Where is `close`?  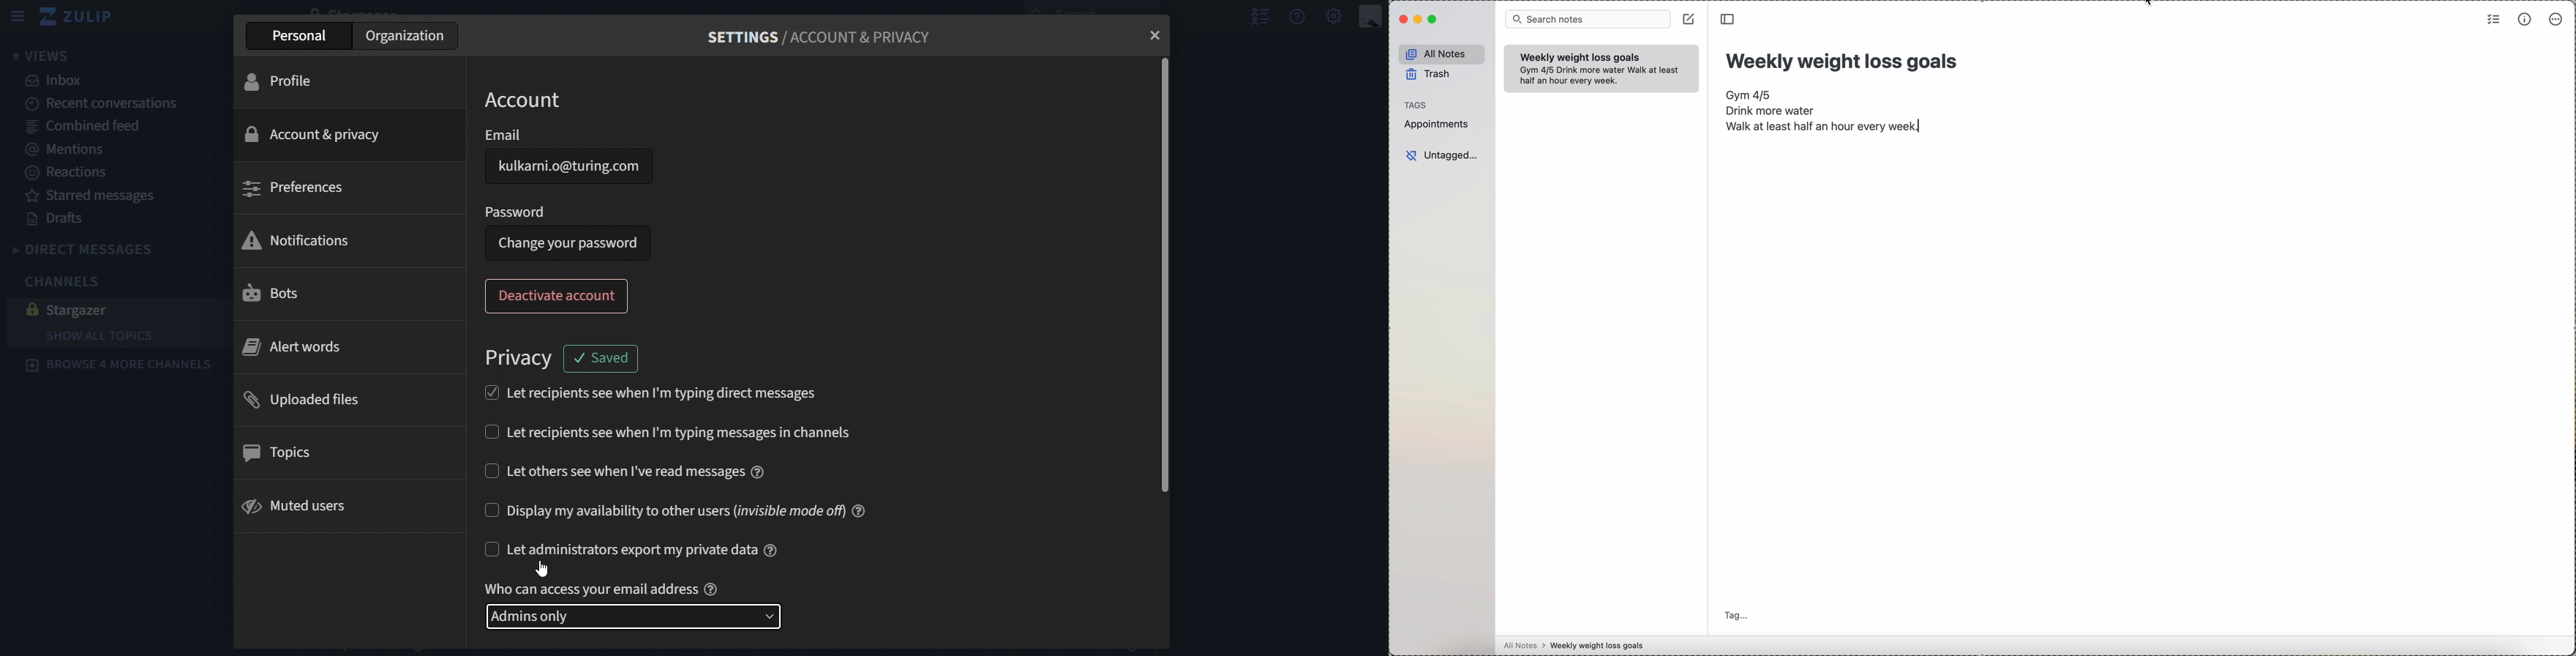 close is located at coordinates (1156, 34).